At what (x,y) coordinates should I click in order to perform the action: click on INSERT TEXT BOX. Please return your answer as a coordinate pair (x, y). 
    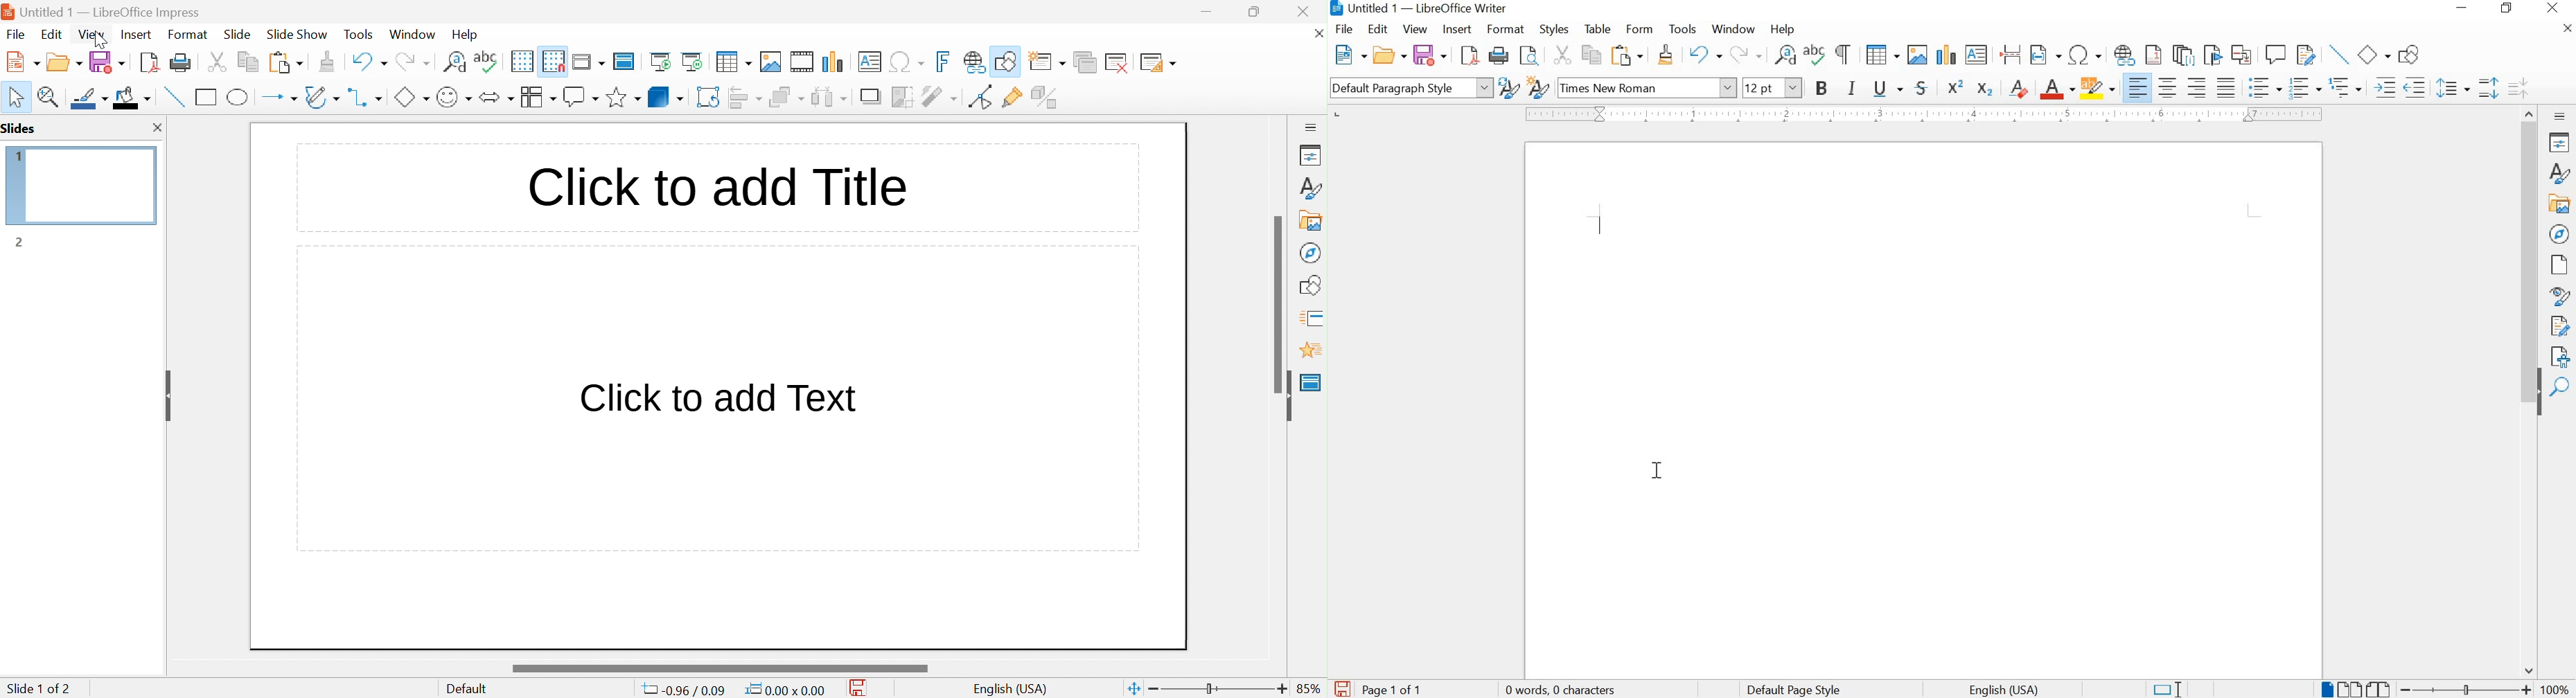
    Looking at the image, I should click on (1976, 55).